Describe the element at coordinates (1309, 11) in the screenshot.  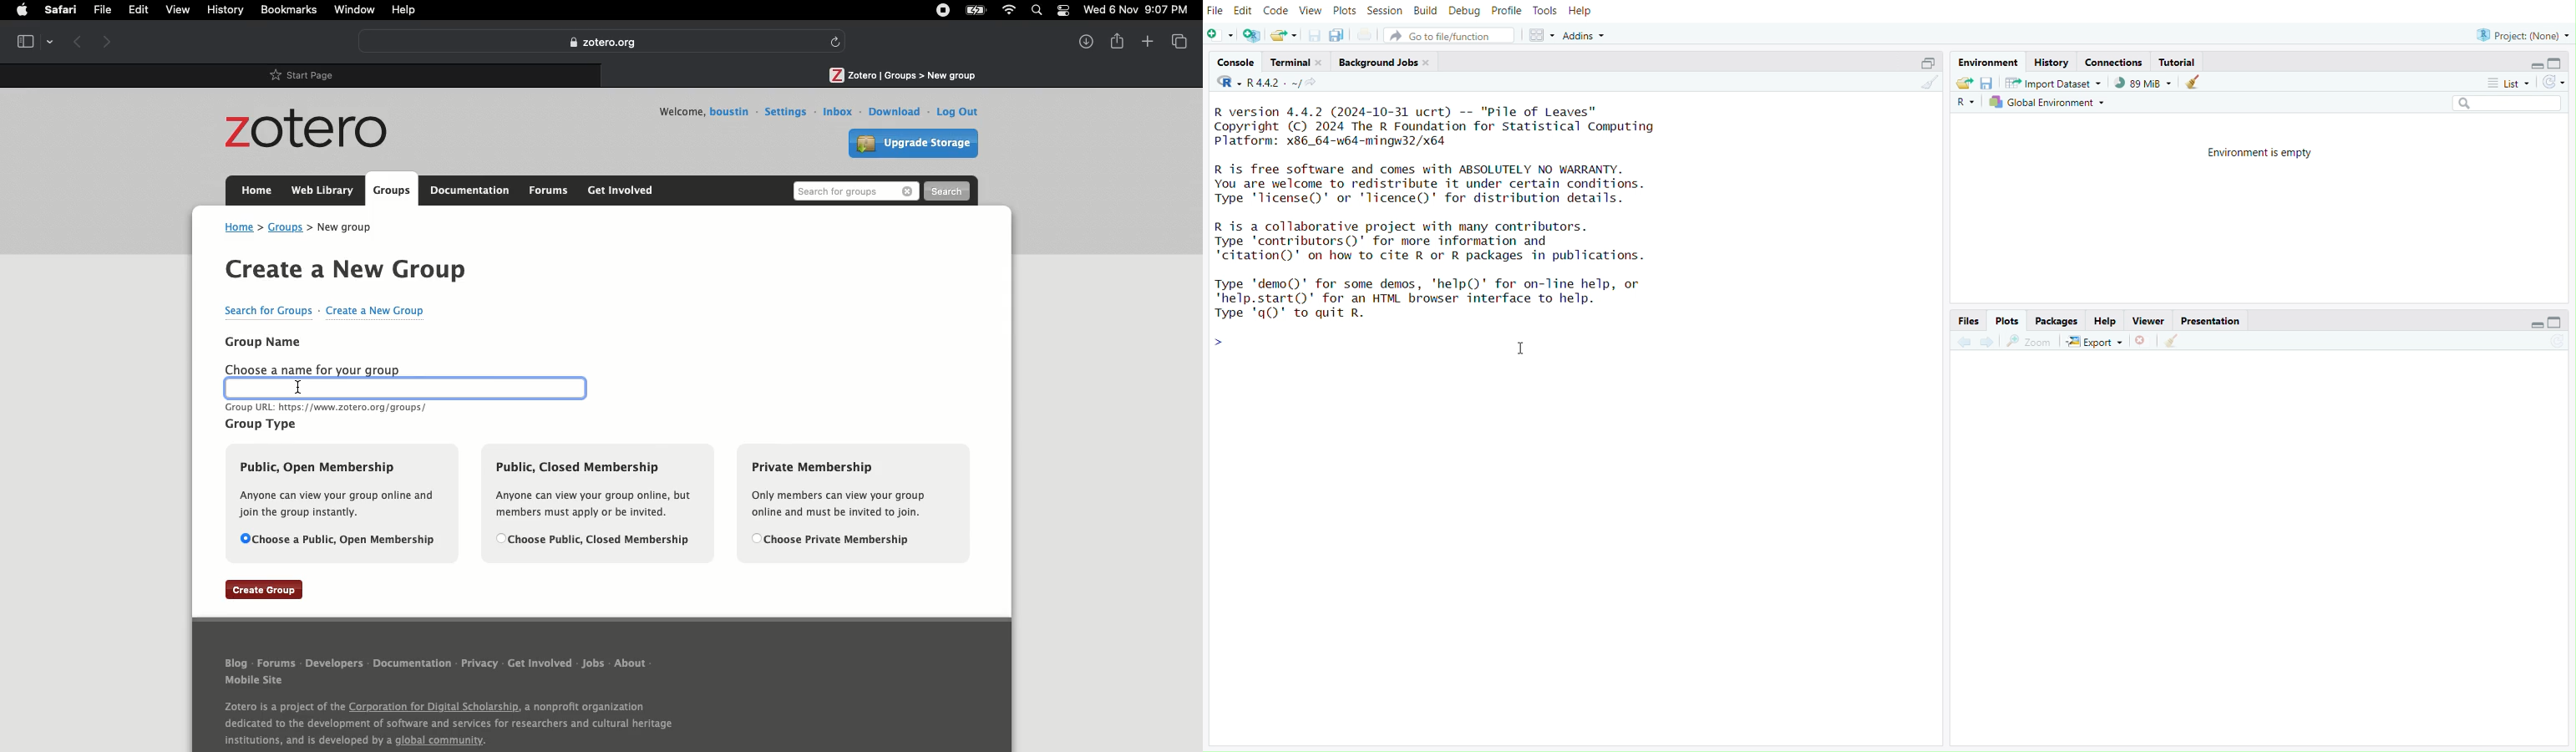
I see `View` at that location.